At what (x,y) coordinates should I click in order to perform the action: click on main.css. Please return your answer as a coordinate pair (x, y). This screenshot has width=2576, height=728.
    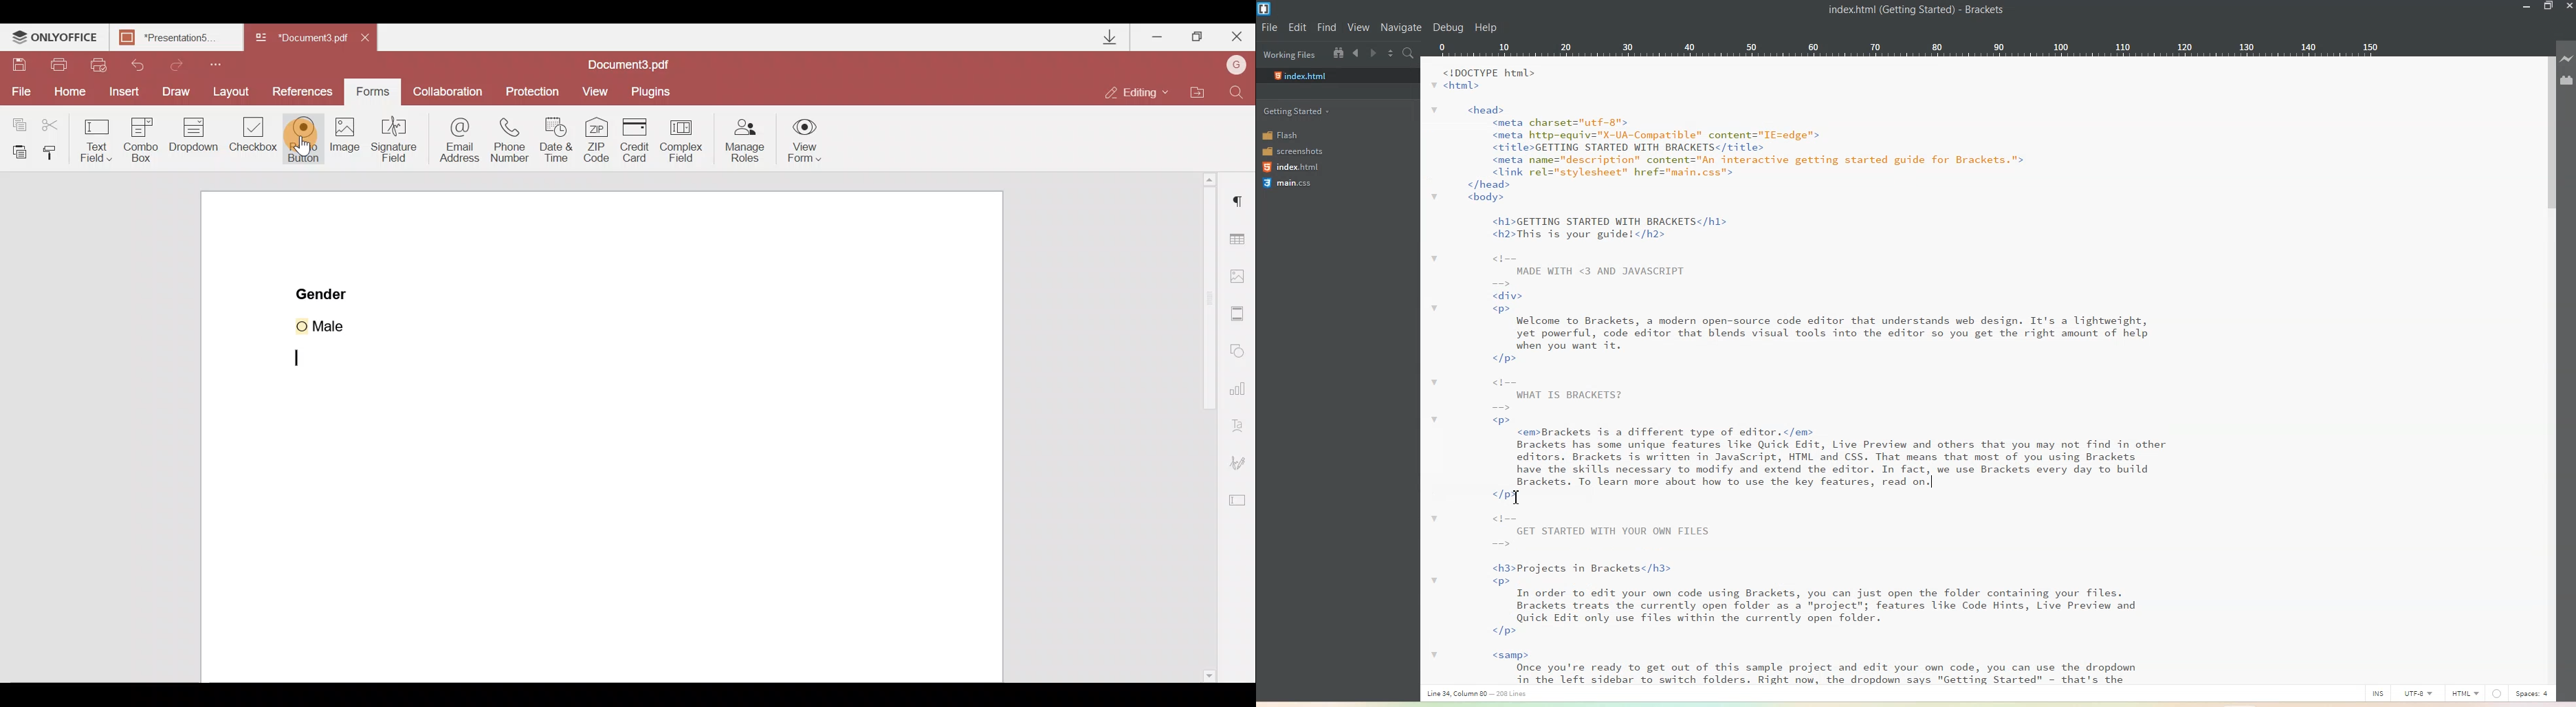
    Looking at the image, I should click on (1288, 184).